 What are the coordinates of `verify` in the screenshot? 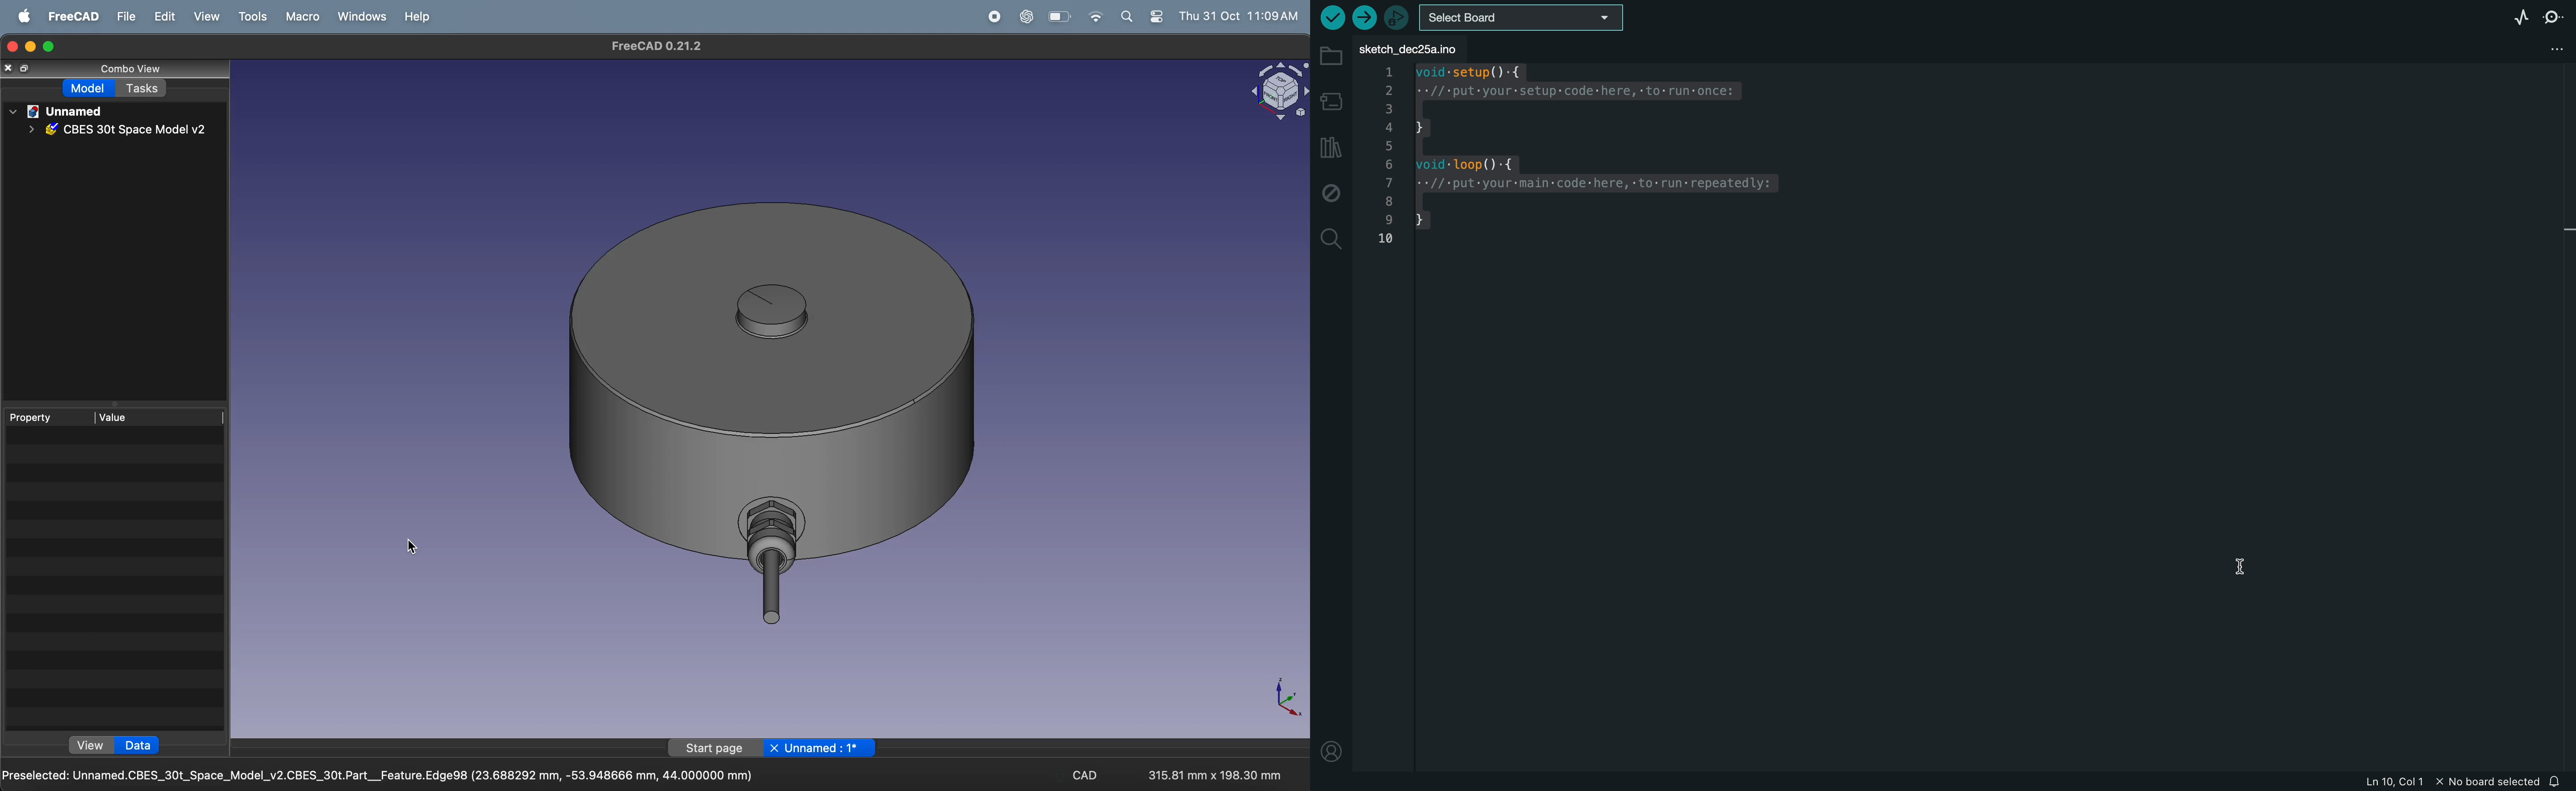 It's located at (1331, 18).